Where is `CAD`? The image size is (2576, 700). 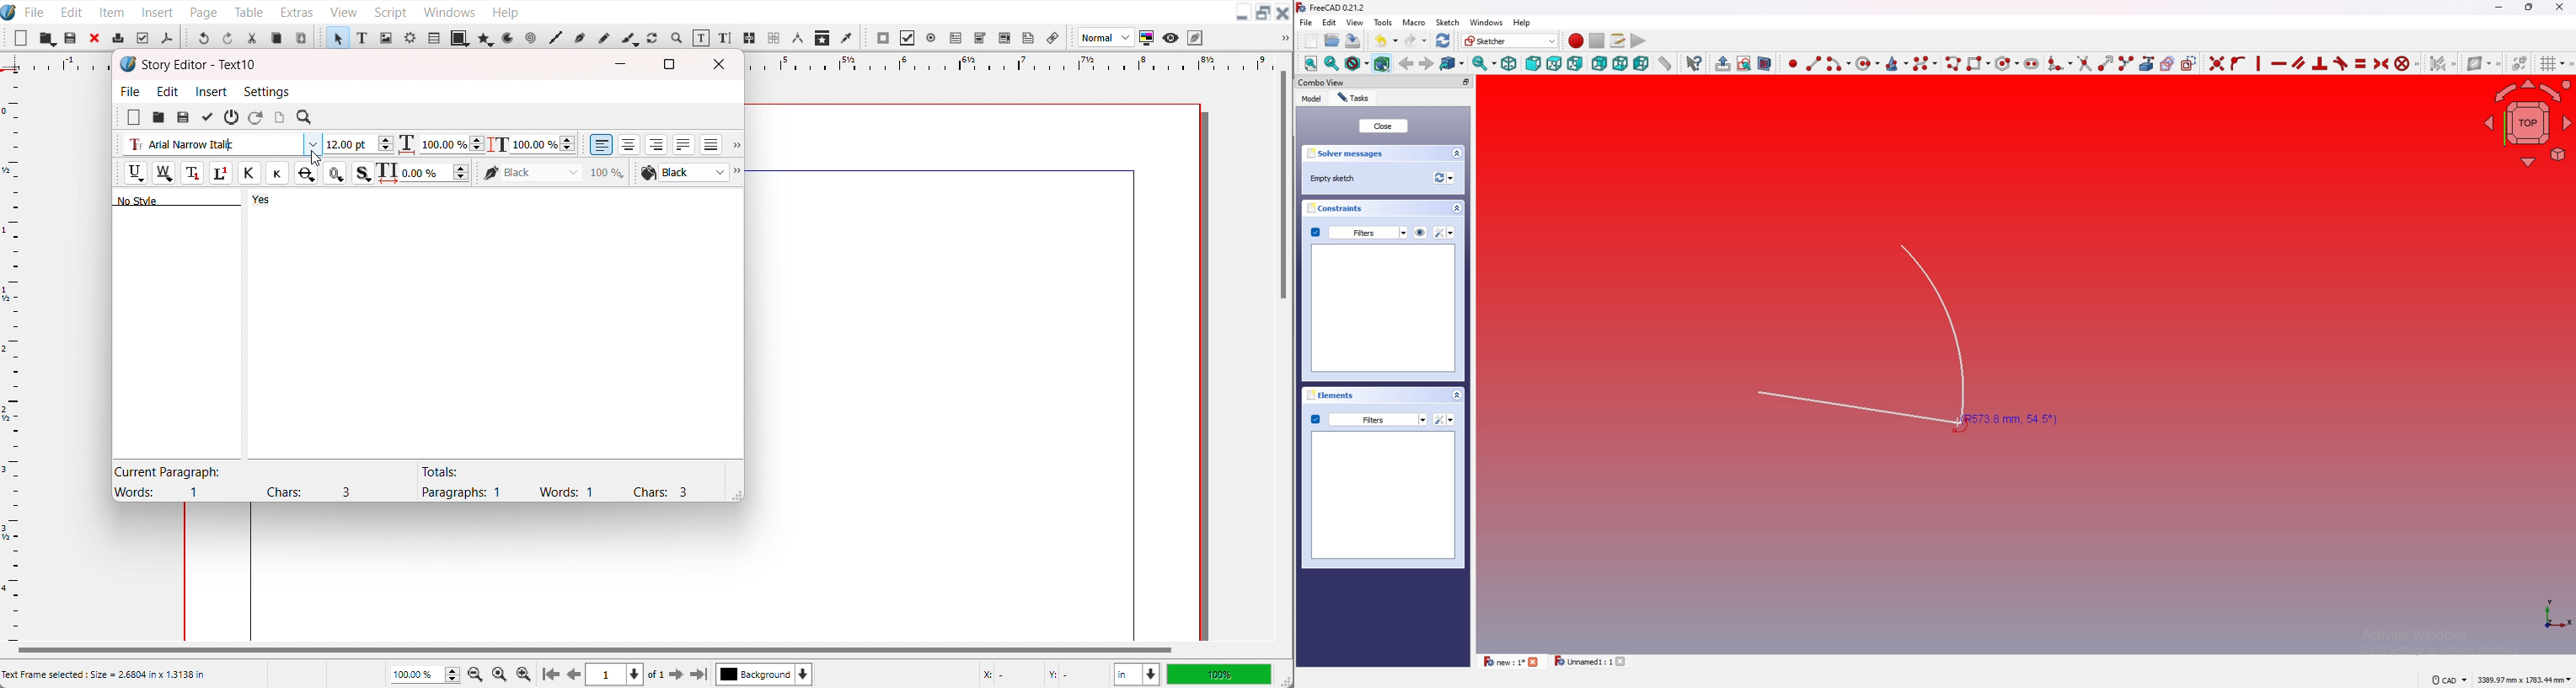
CAD is located at coordinates (2448, 679).